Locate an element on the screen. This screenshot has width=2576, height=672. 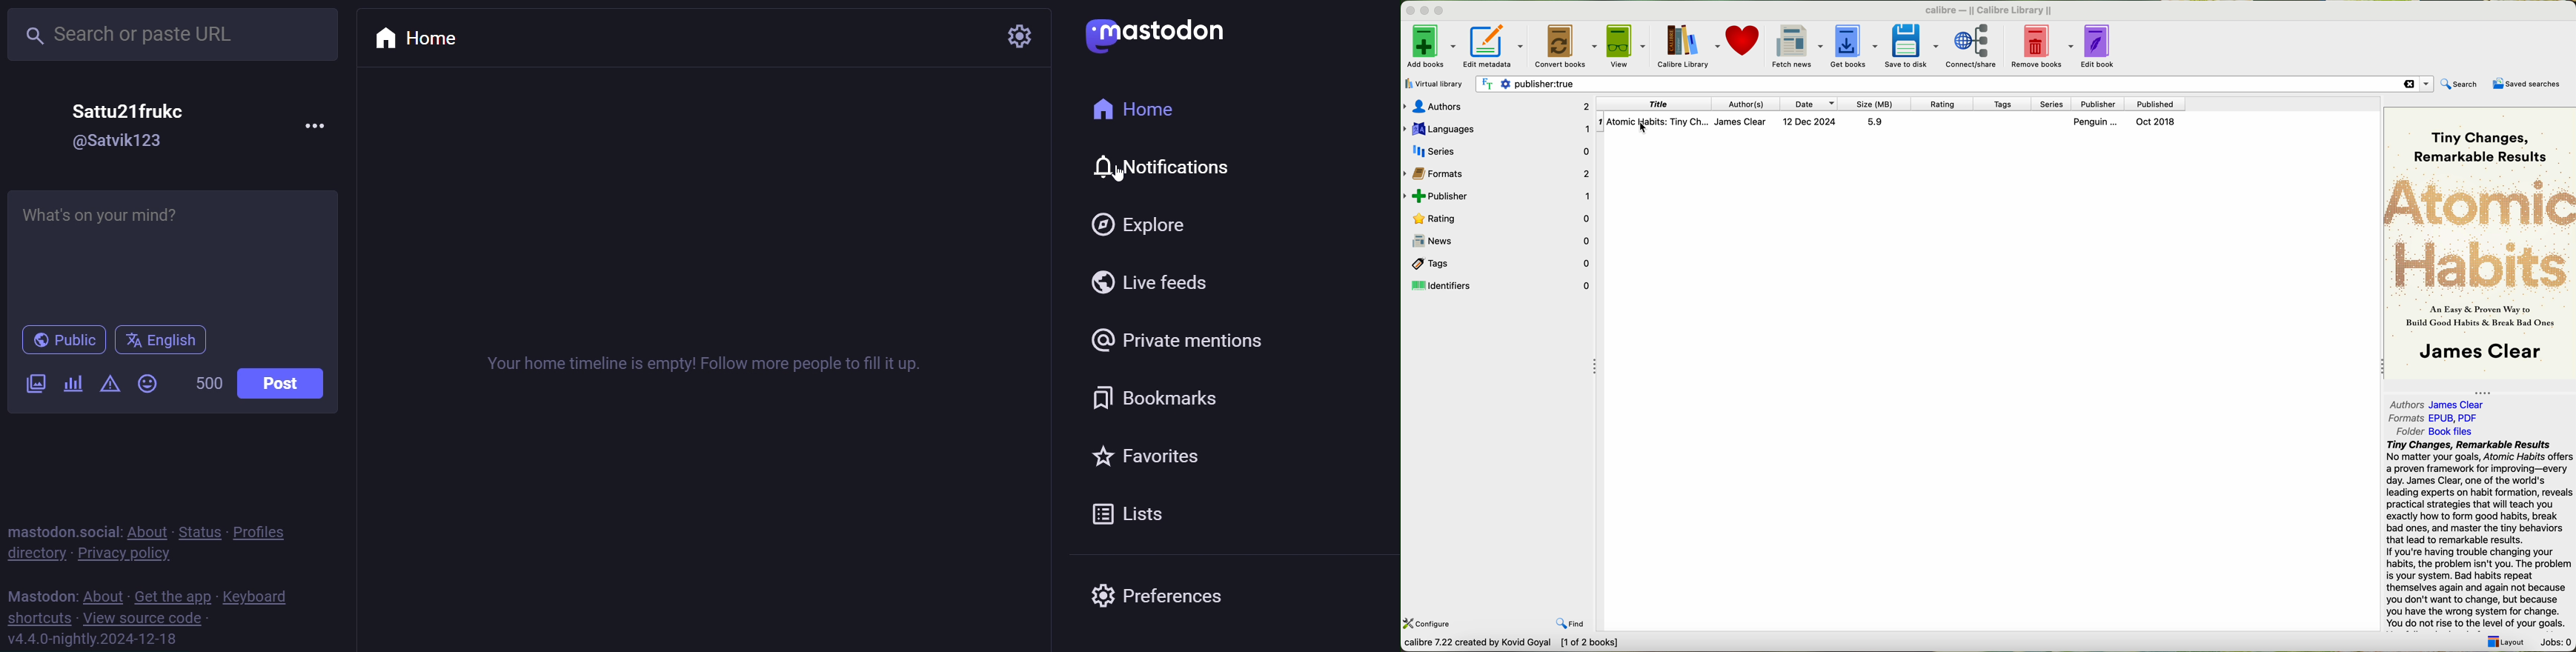
image/video is located at coordinates (34, 385).